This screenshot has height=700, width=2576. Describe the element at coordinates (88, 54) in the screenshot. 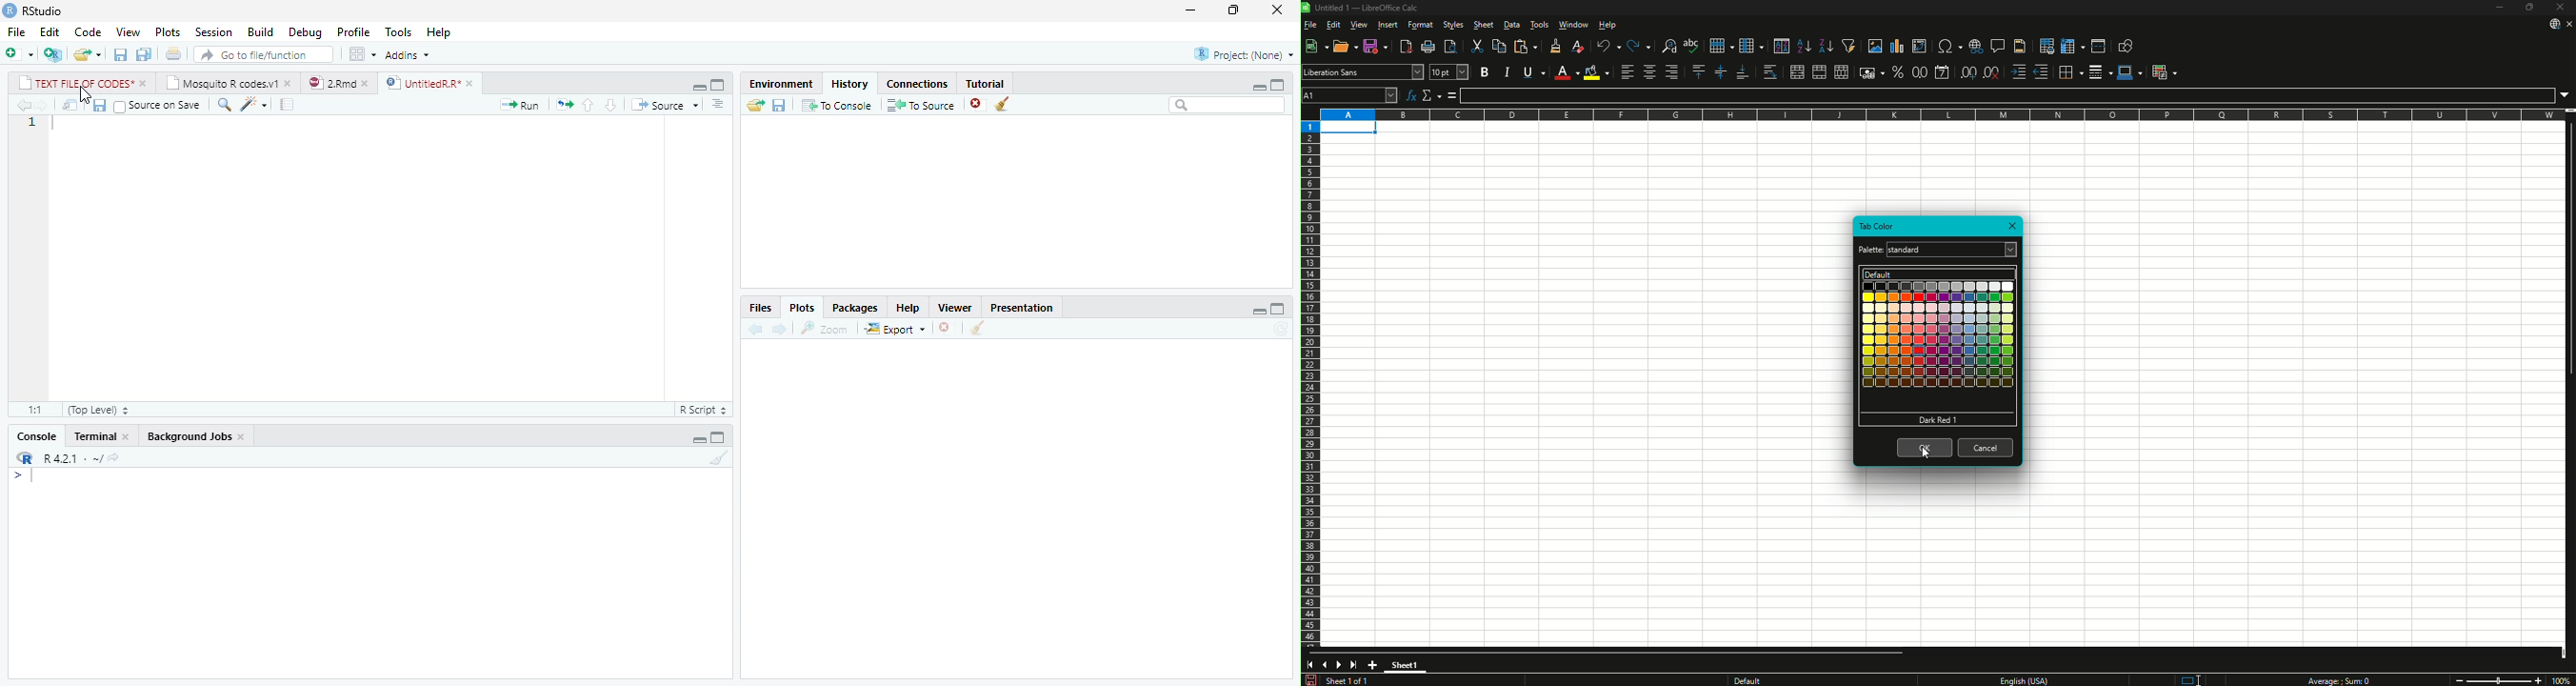

I see `open file` at that location.